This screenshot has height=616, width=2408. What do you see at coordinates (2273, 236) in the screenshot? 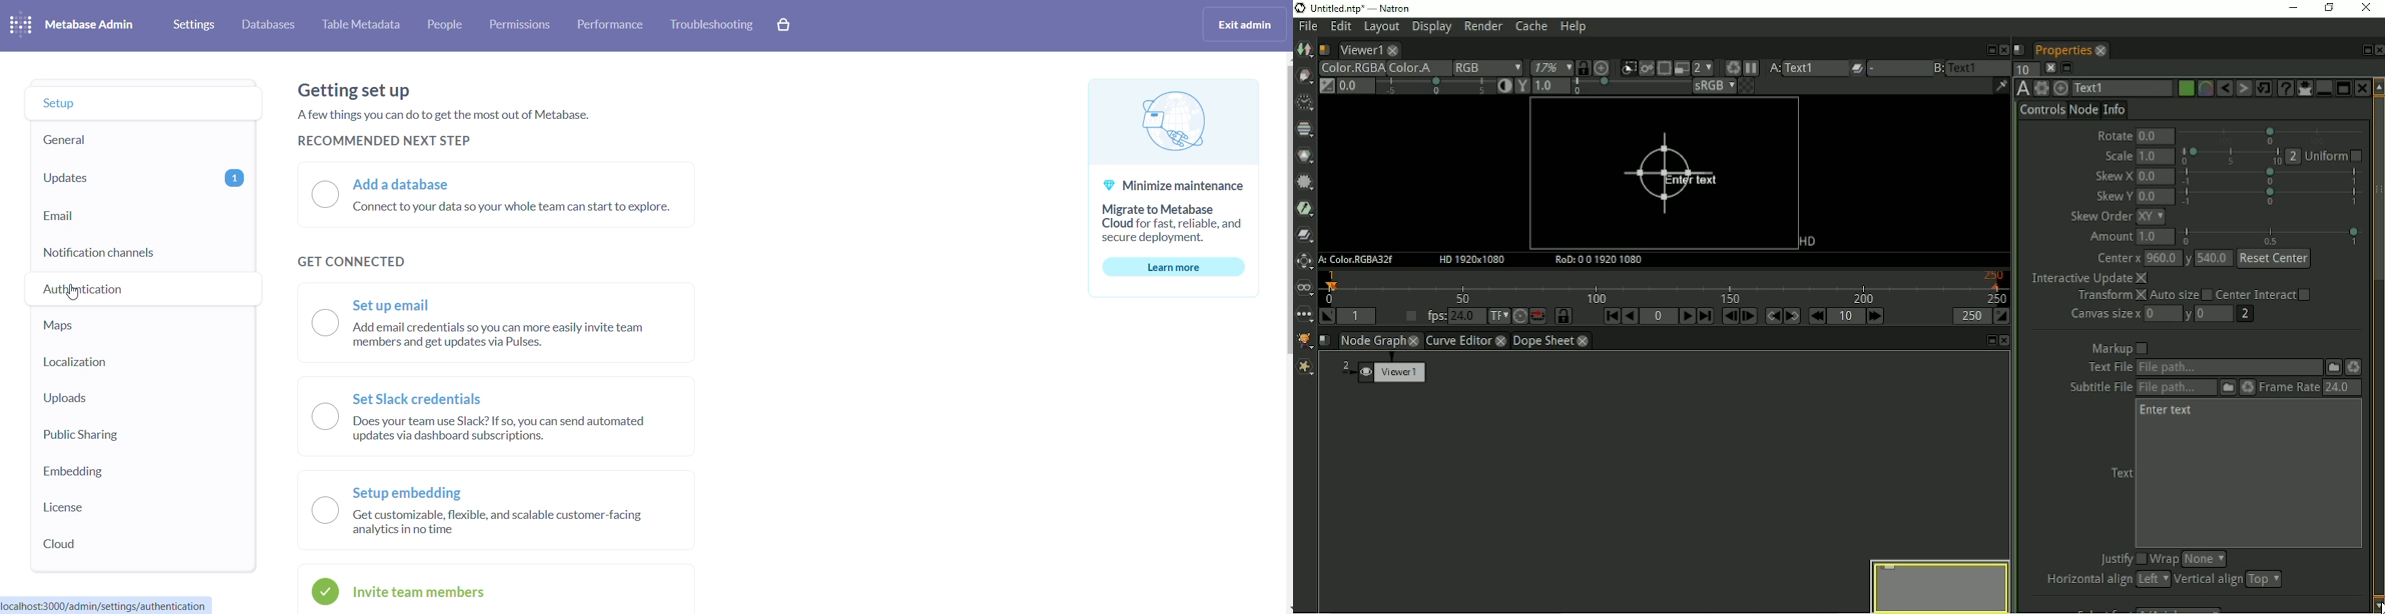
I see `selection bar` at bounding box center [2273, 236].